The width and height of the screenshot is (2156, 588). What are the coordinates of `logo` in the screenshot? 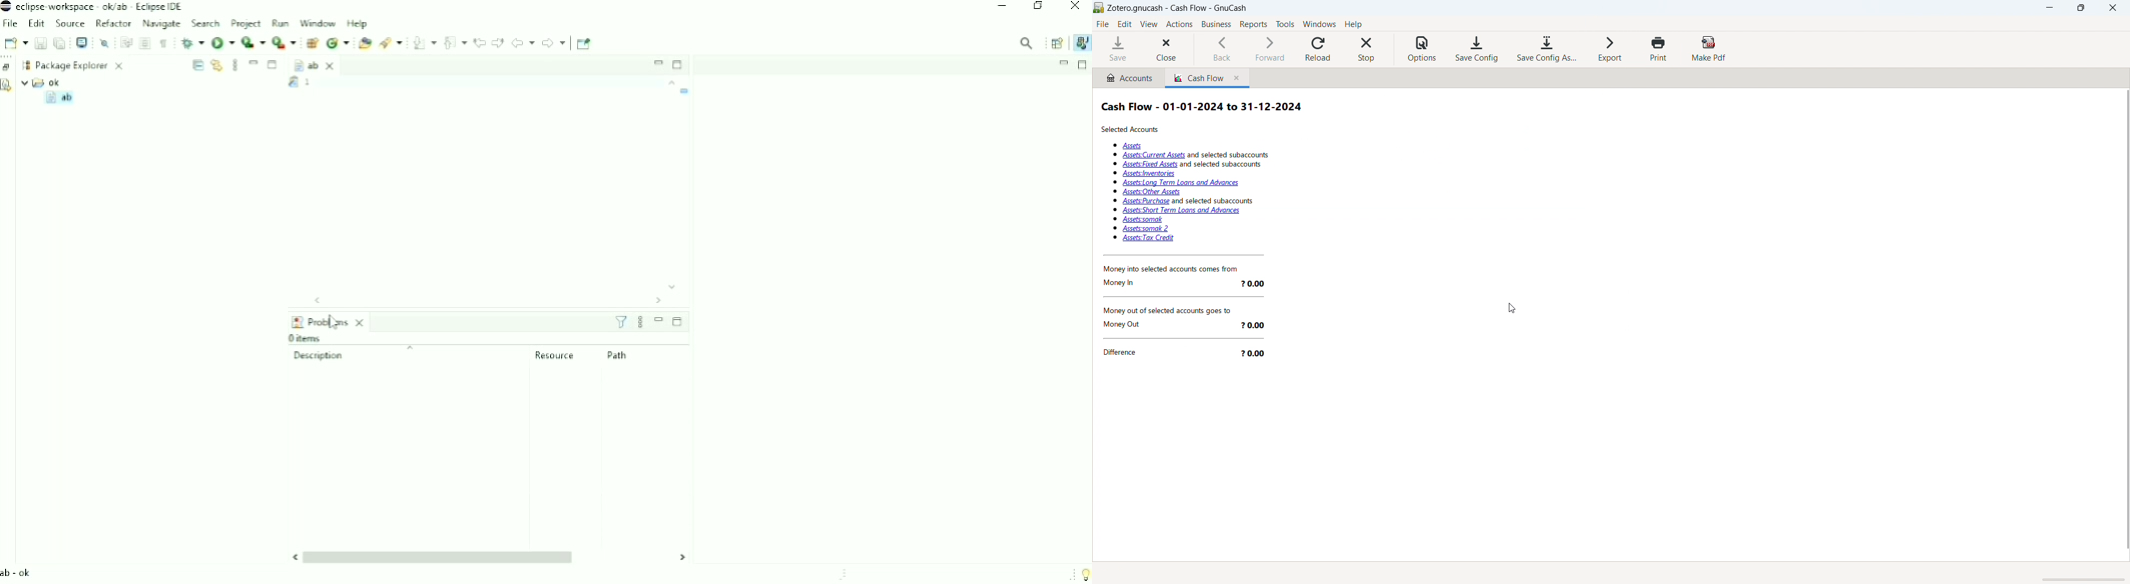 It's located at (1099, 8).